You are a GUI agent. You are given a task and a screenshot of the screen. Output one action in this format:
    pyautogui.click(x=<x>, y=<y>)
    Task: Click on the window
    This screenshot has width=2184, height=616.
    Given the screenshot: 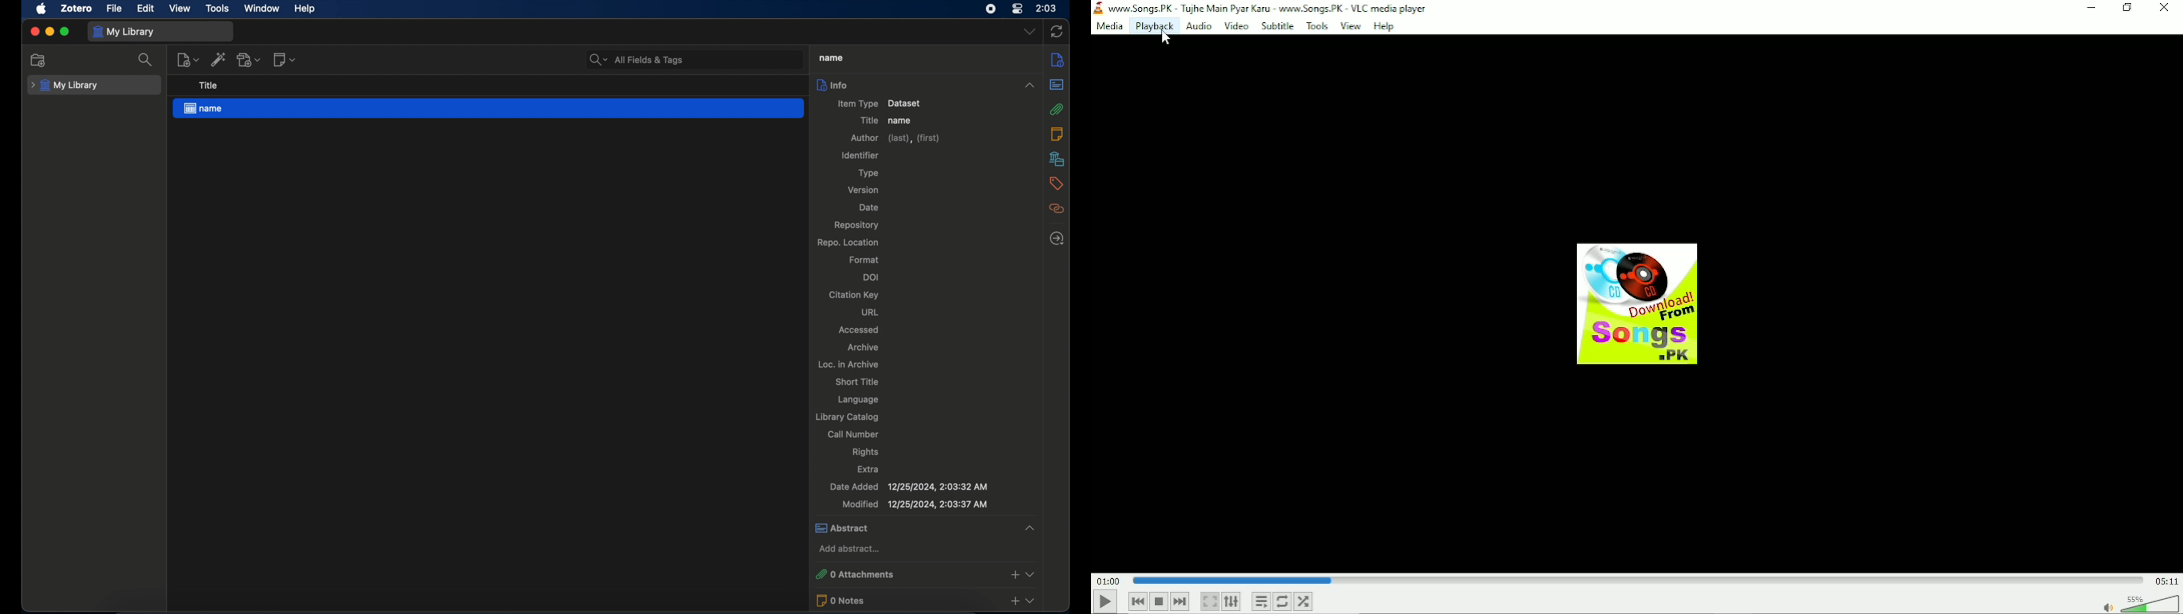 What is the action you would take?
    pyautogui.click(x=262, y=9)
    